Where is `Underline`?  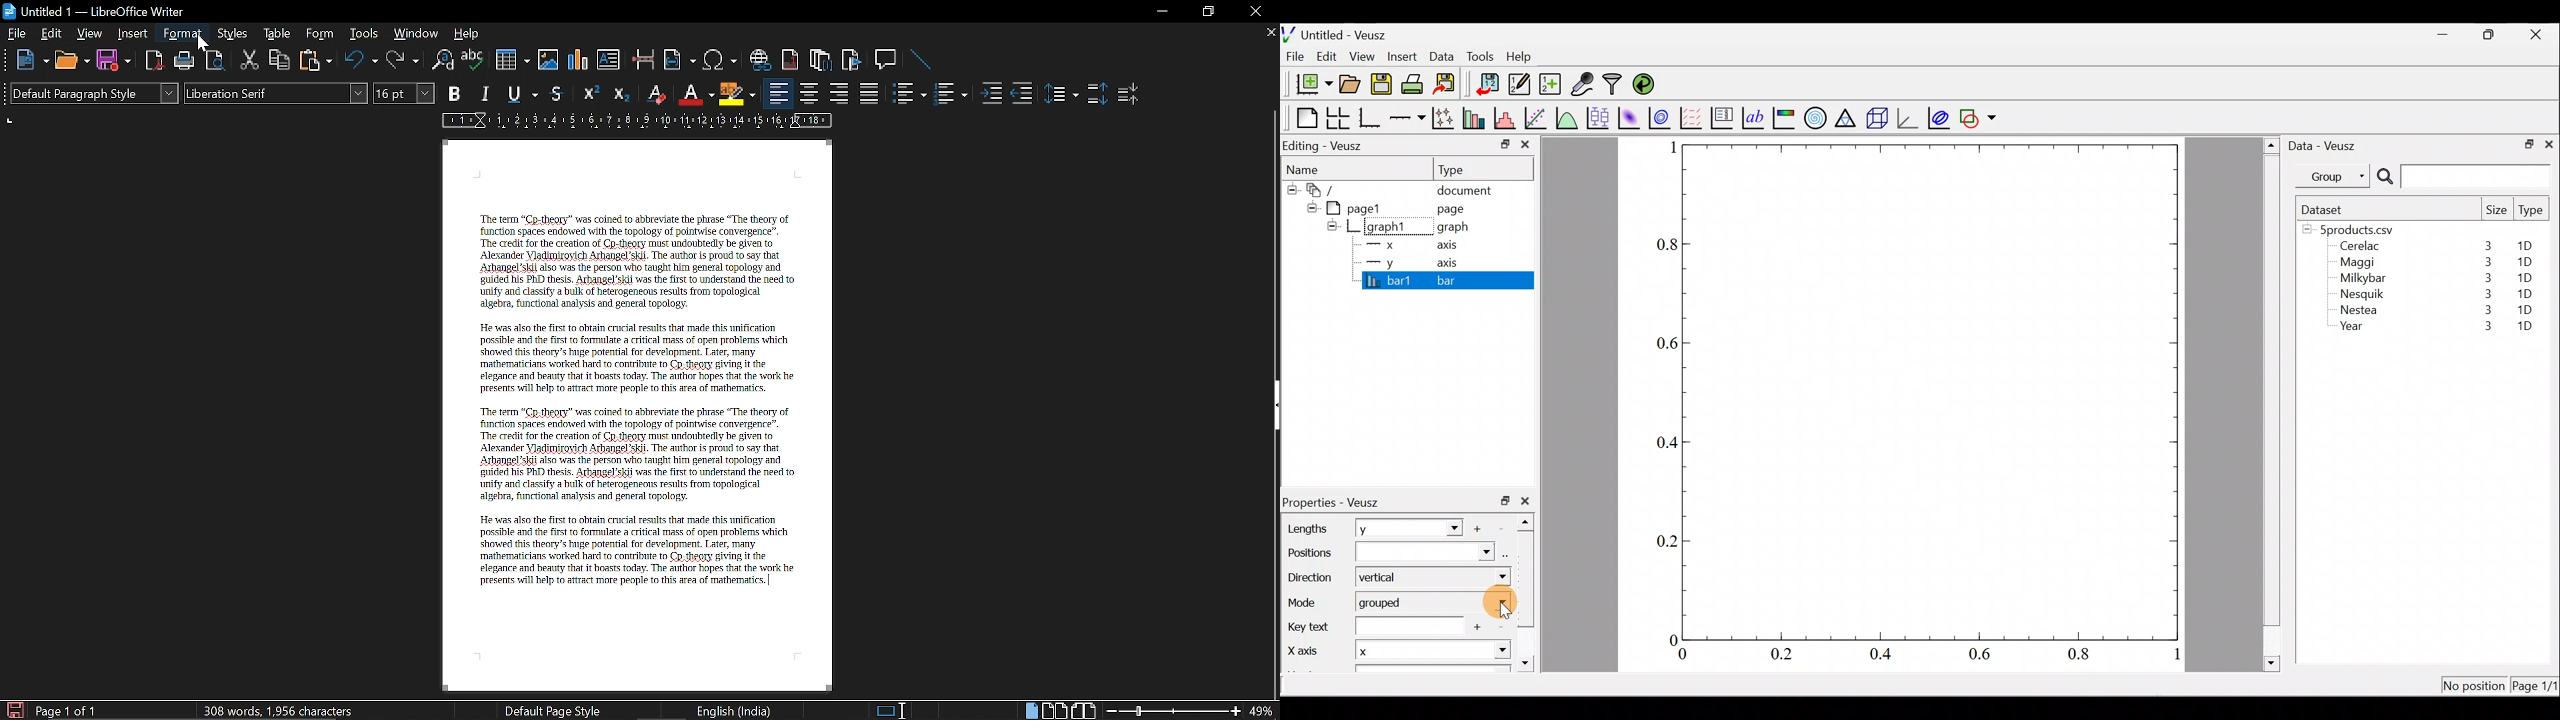
Underline is located at coordinates (695, 95).